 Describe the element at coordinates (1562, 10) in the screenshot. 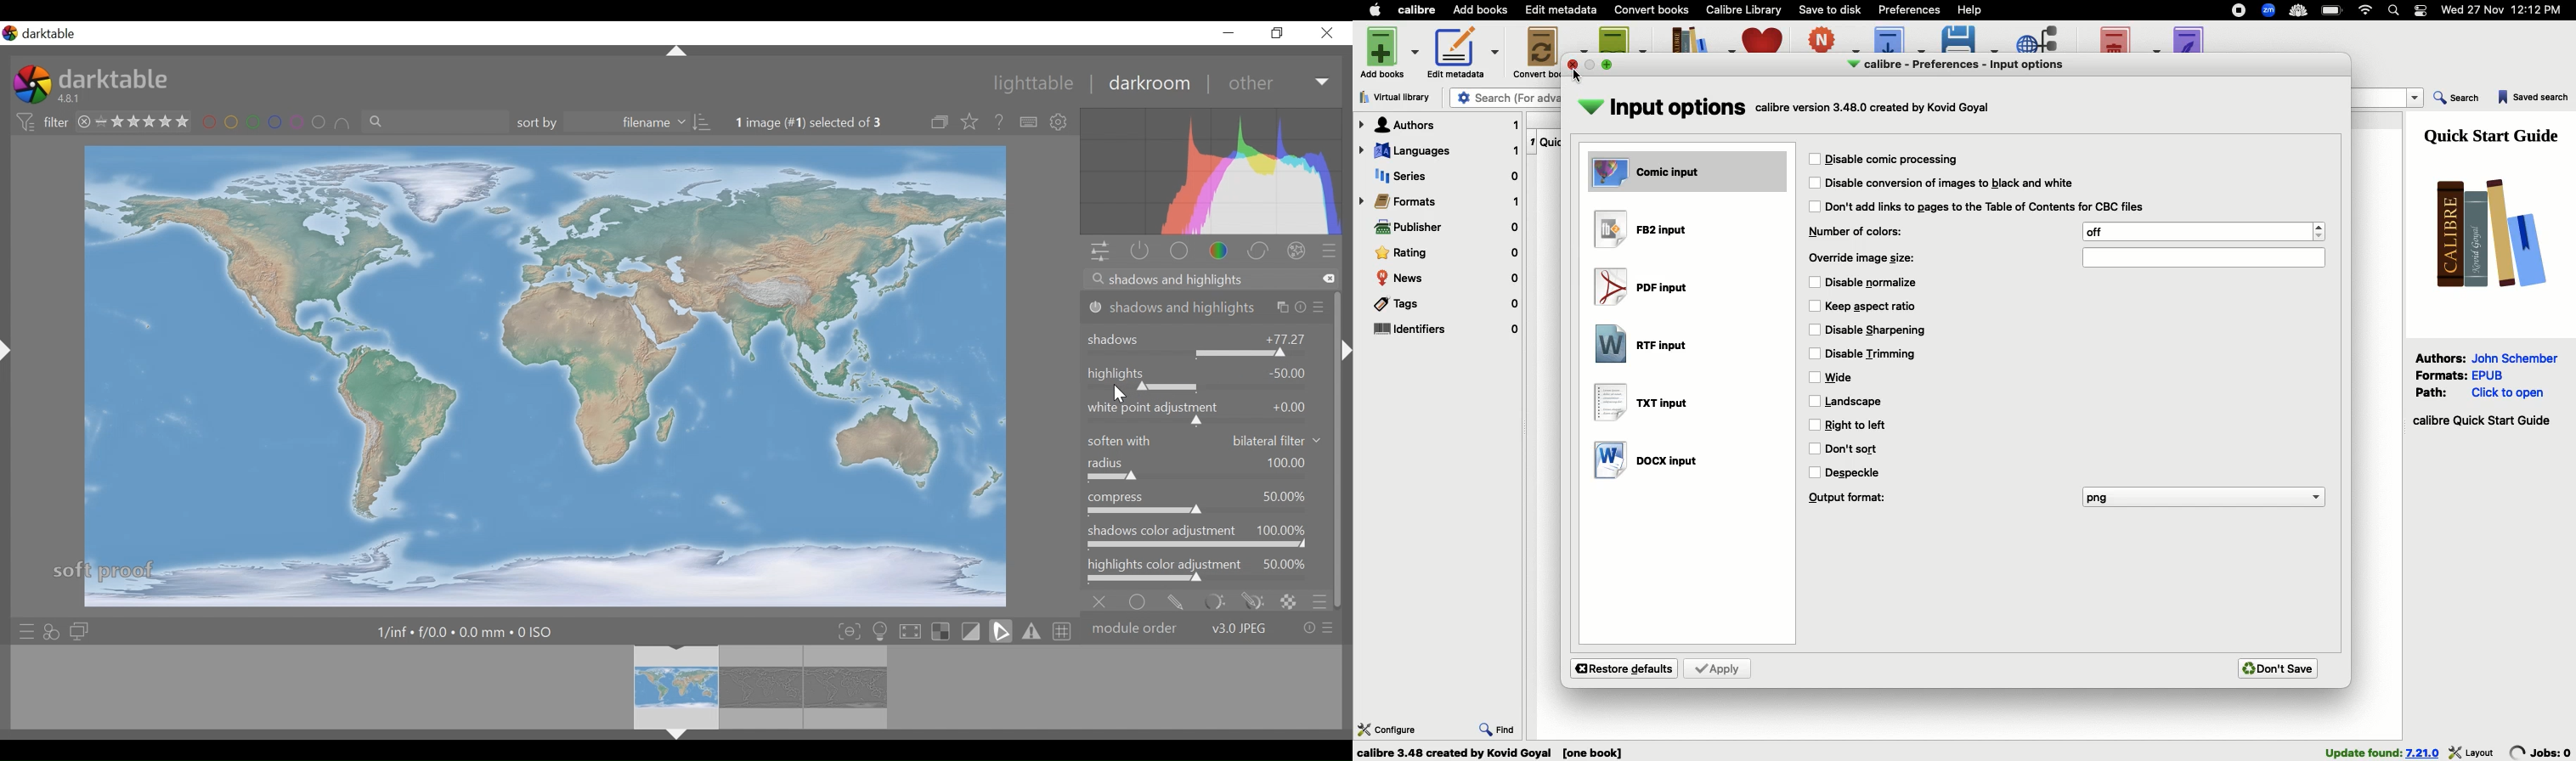

I see `Edit metadata` at that location.